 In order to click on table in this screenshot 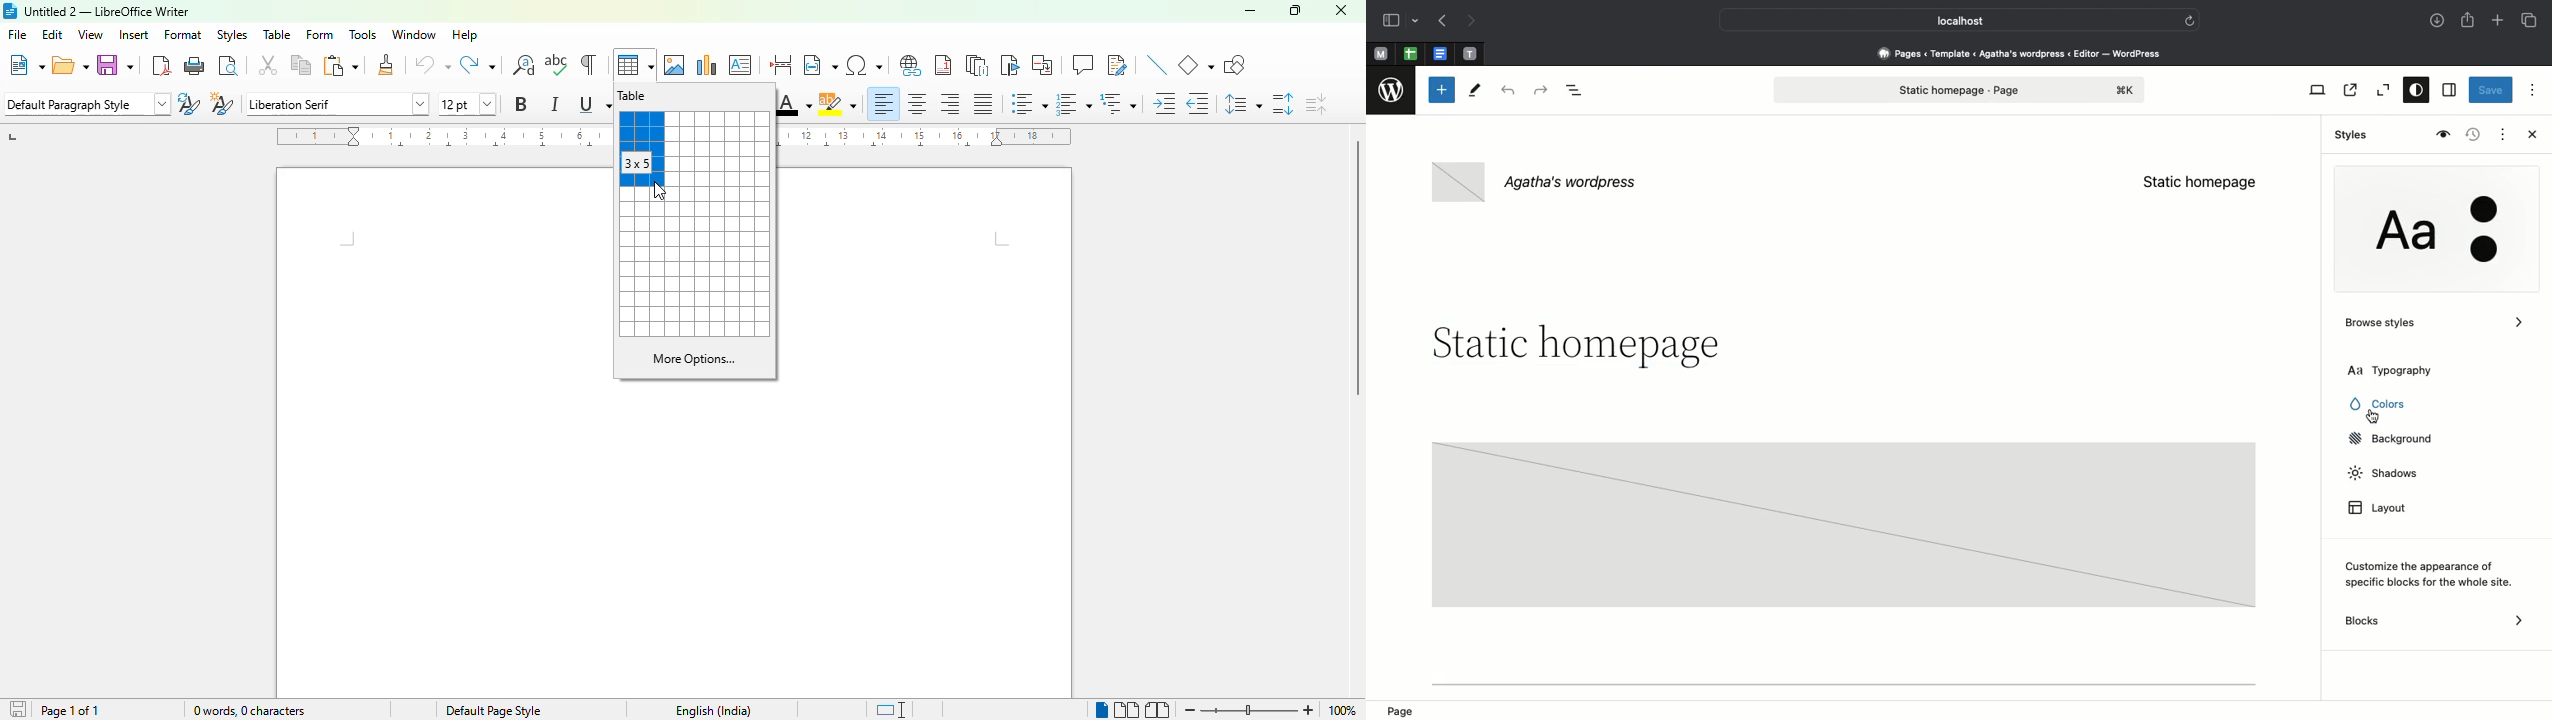, I will do `click(634, 64)`.